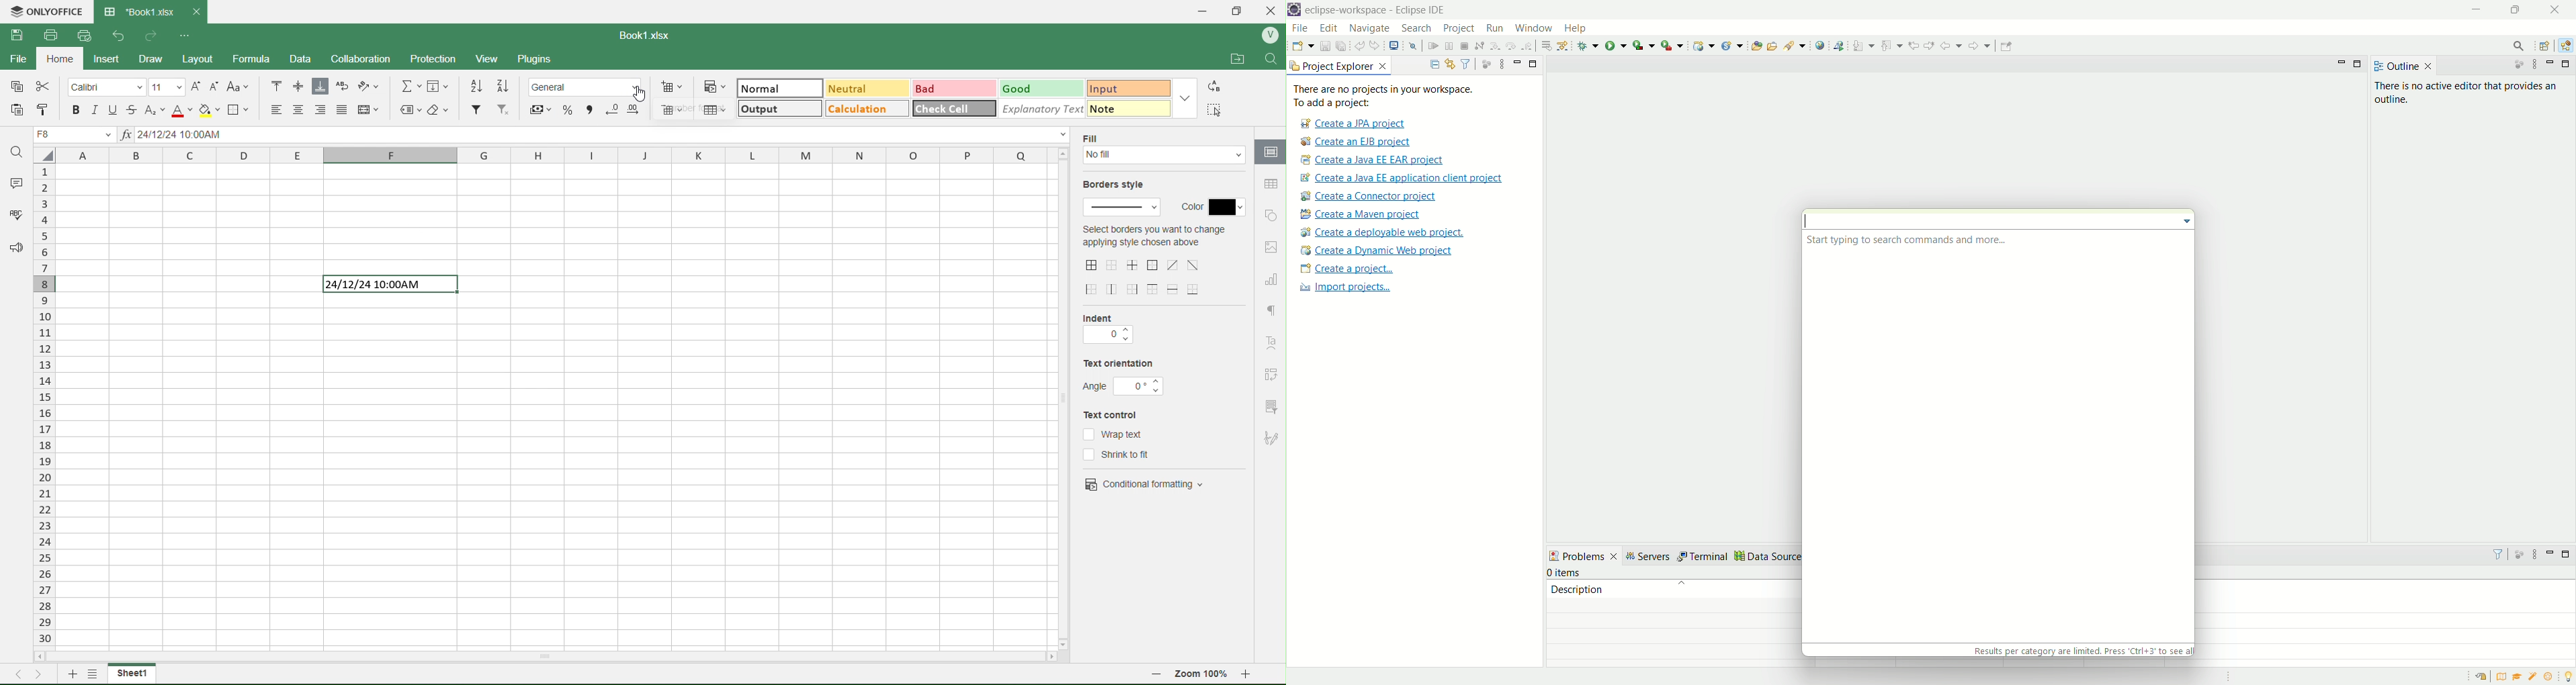  I want to click on bad, so click(929, 88).